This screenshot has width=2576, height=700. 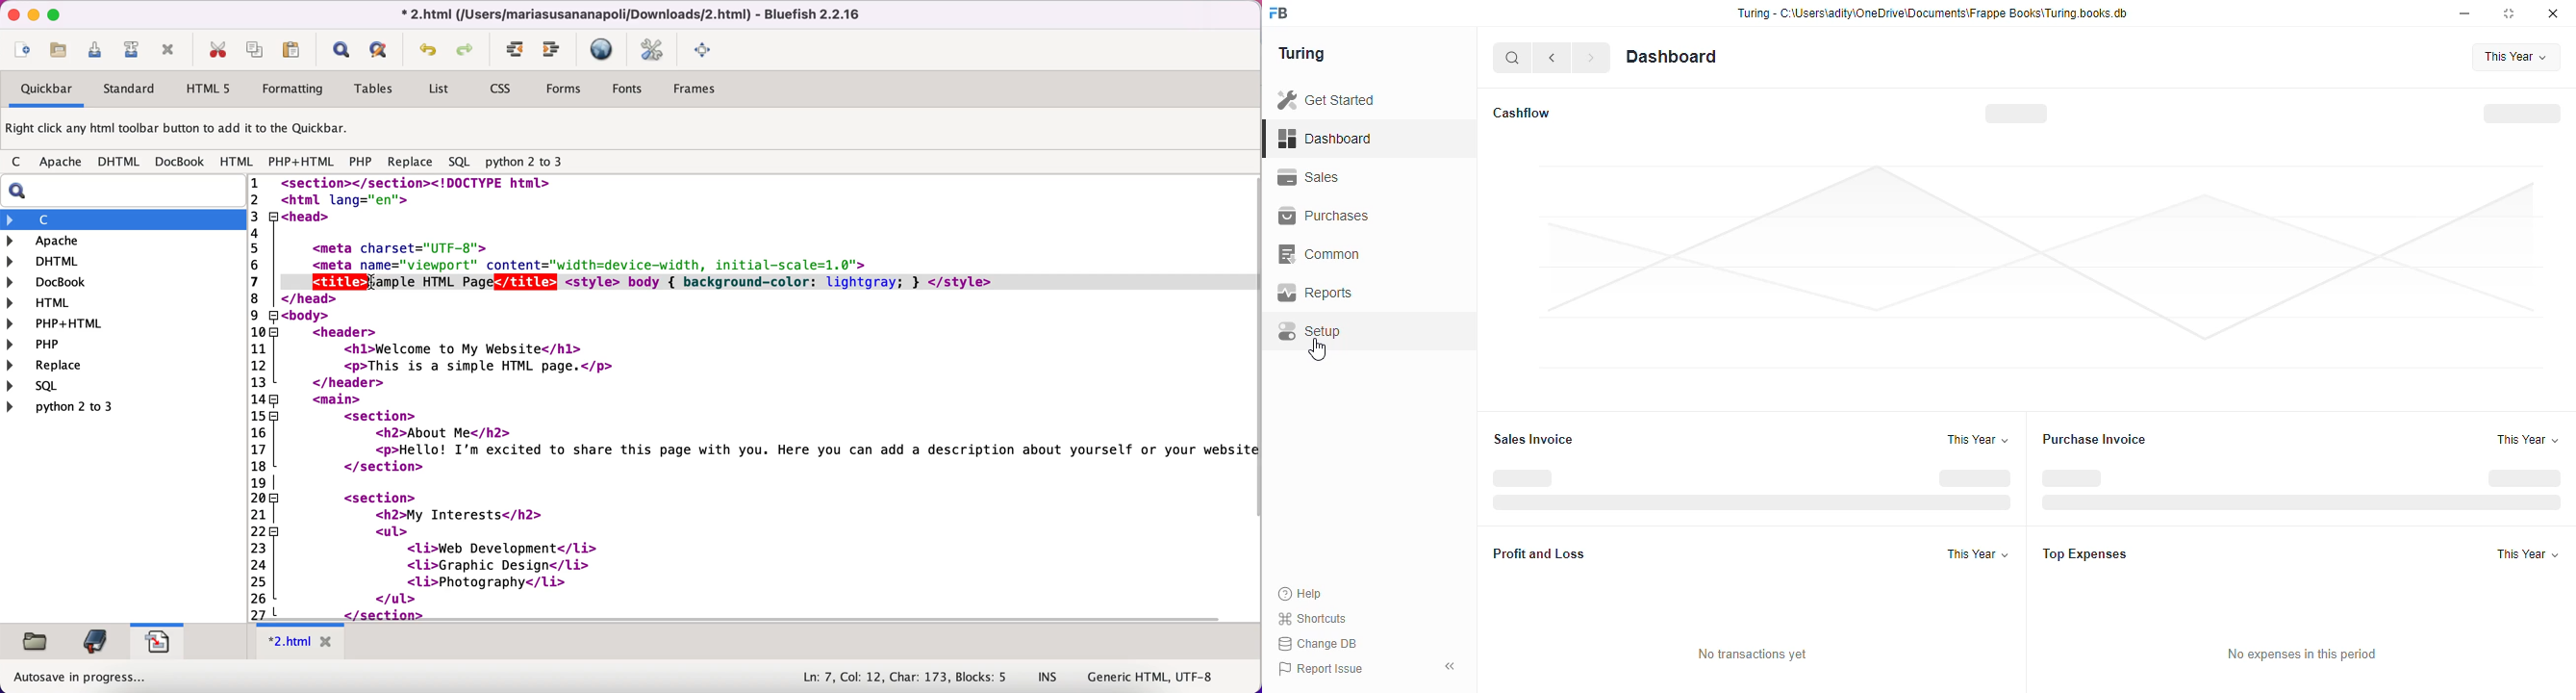 I want to click on html5, so click(x=206, y=88).